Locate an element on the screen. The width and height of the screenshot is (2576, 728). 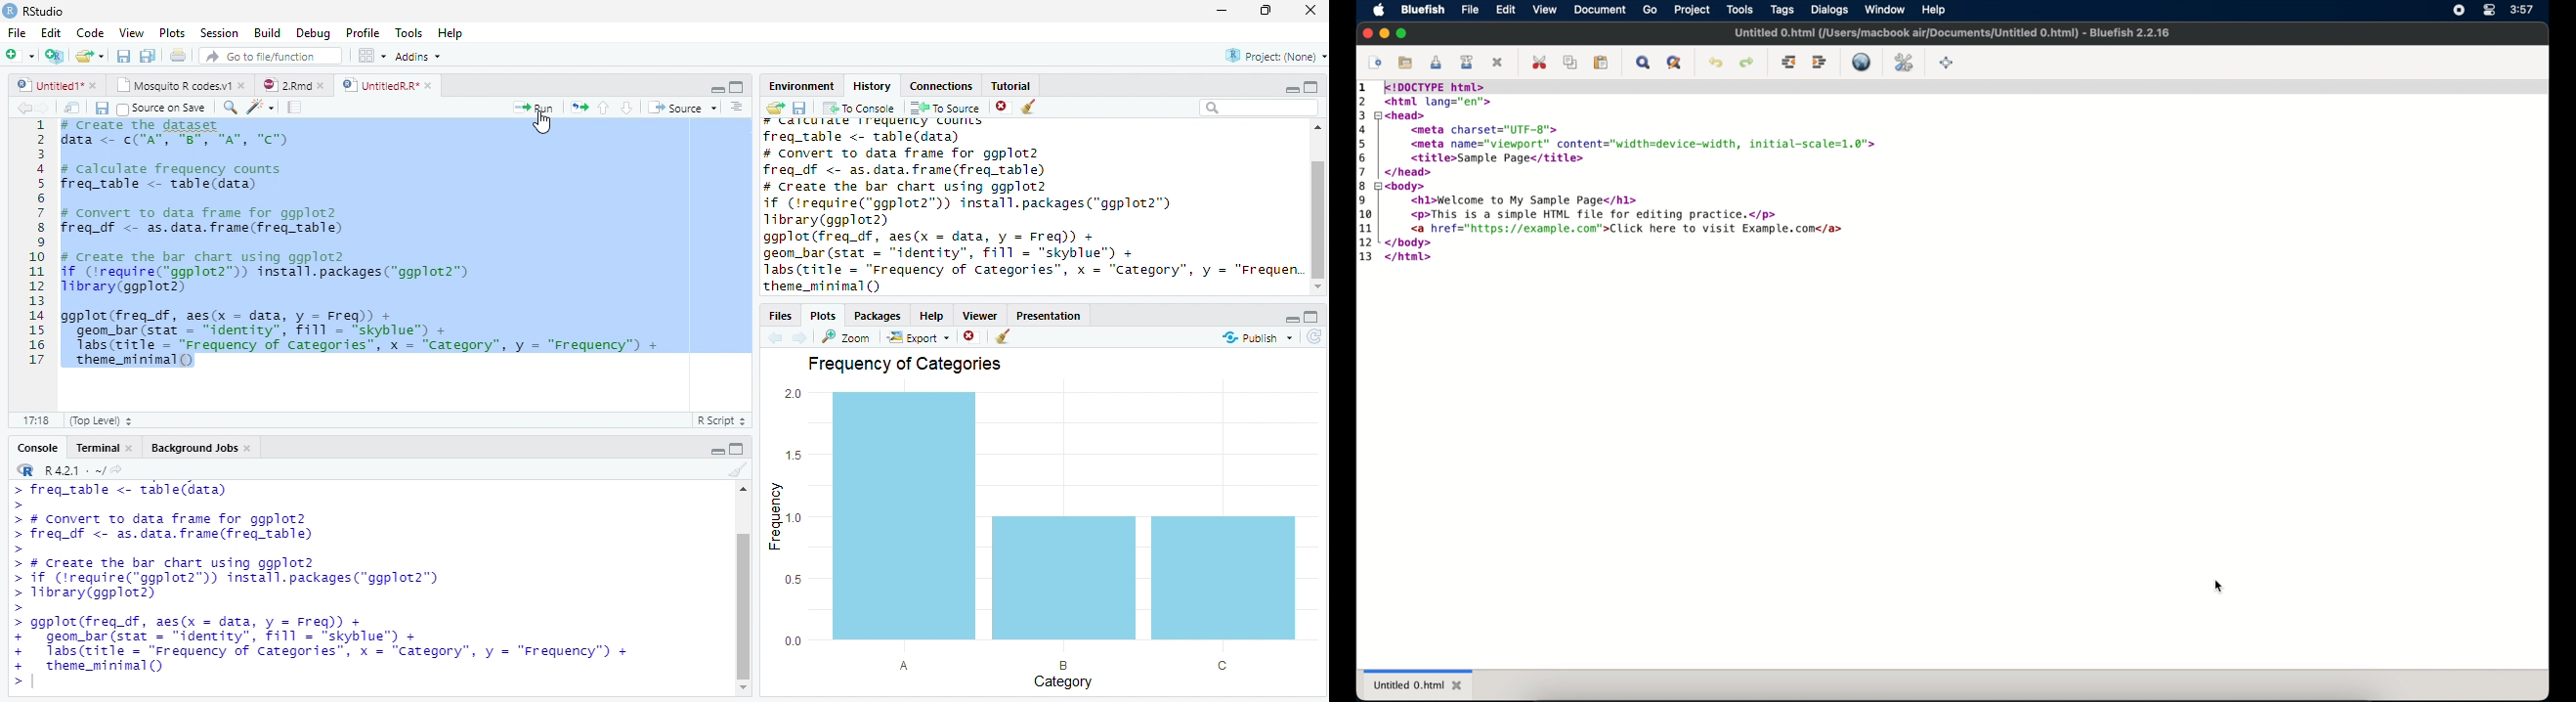
Environment is located at coordinates (799, 86).